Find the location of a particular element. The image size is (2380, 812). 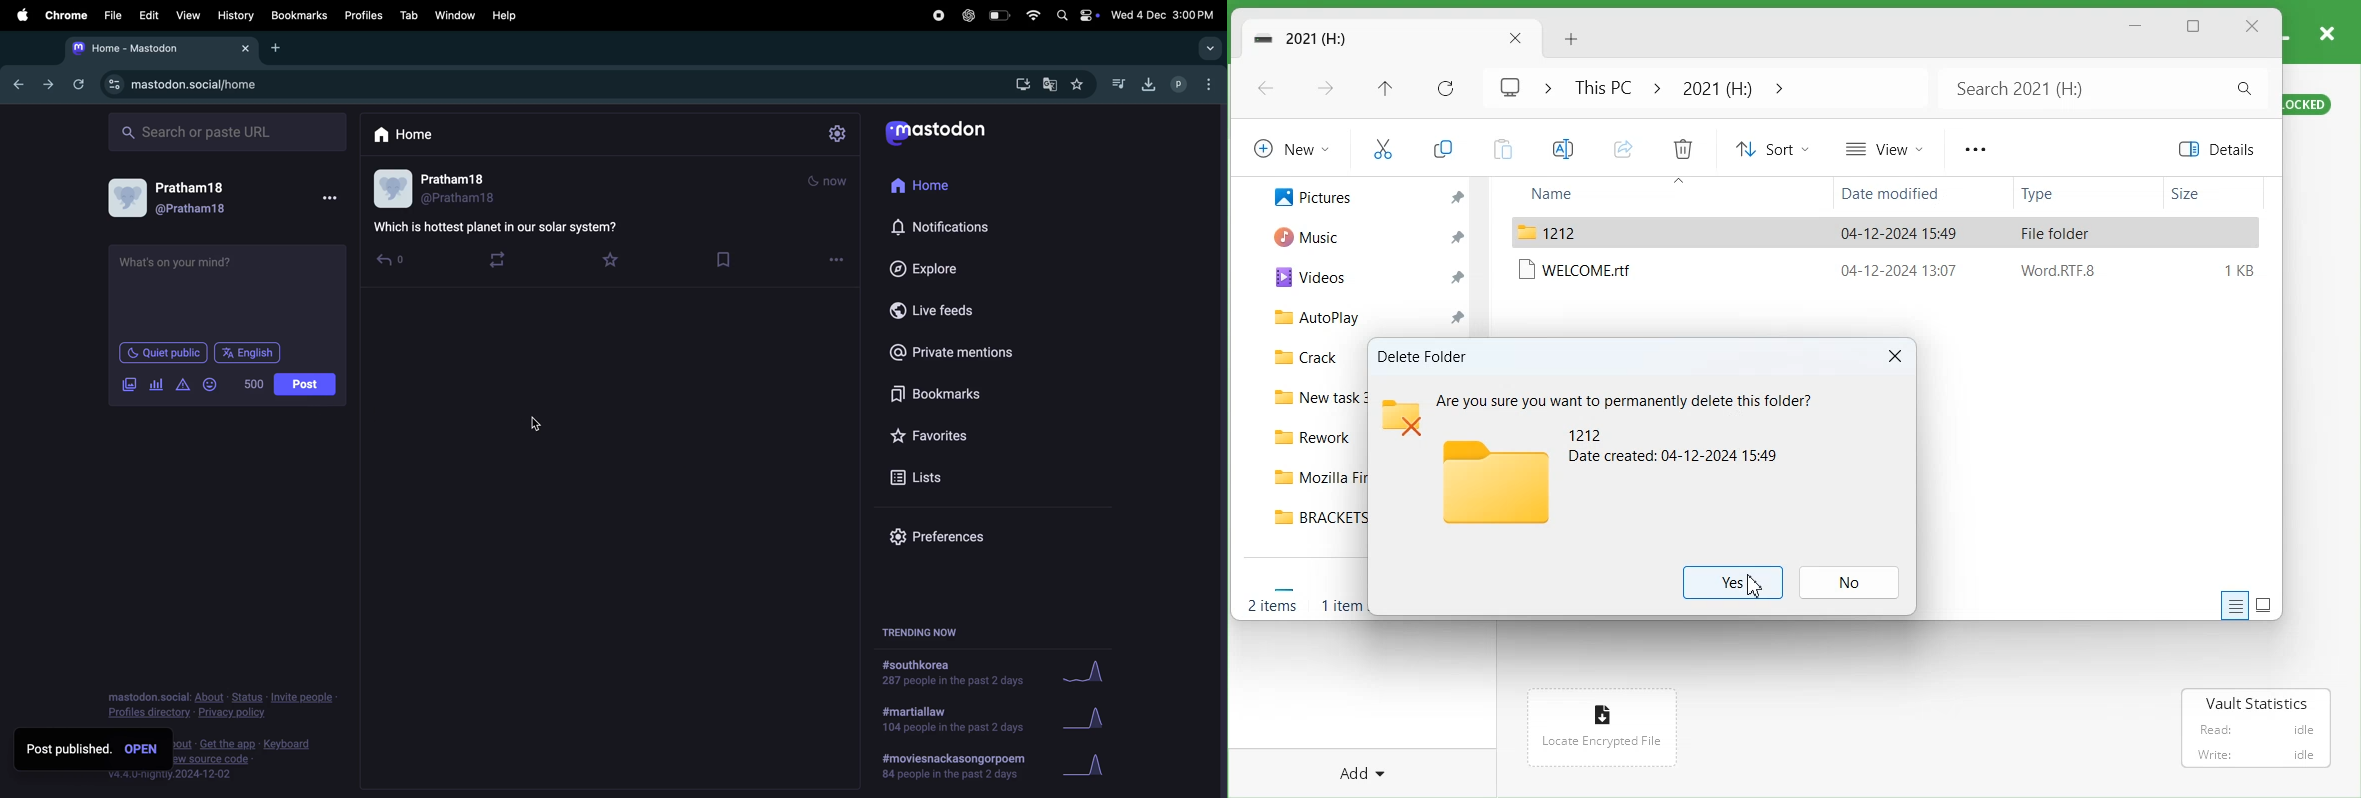

Rework is located at coordinates (1313, 437).